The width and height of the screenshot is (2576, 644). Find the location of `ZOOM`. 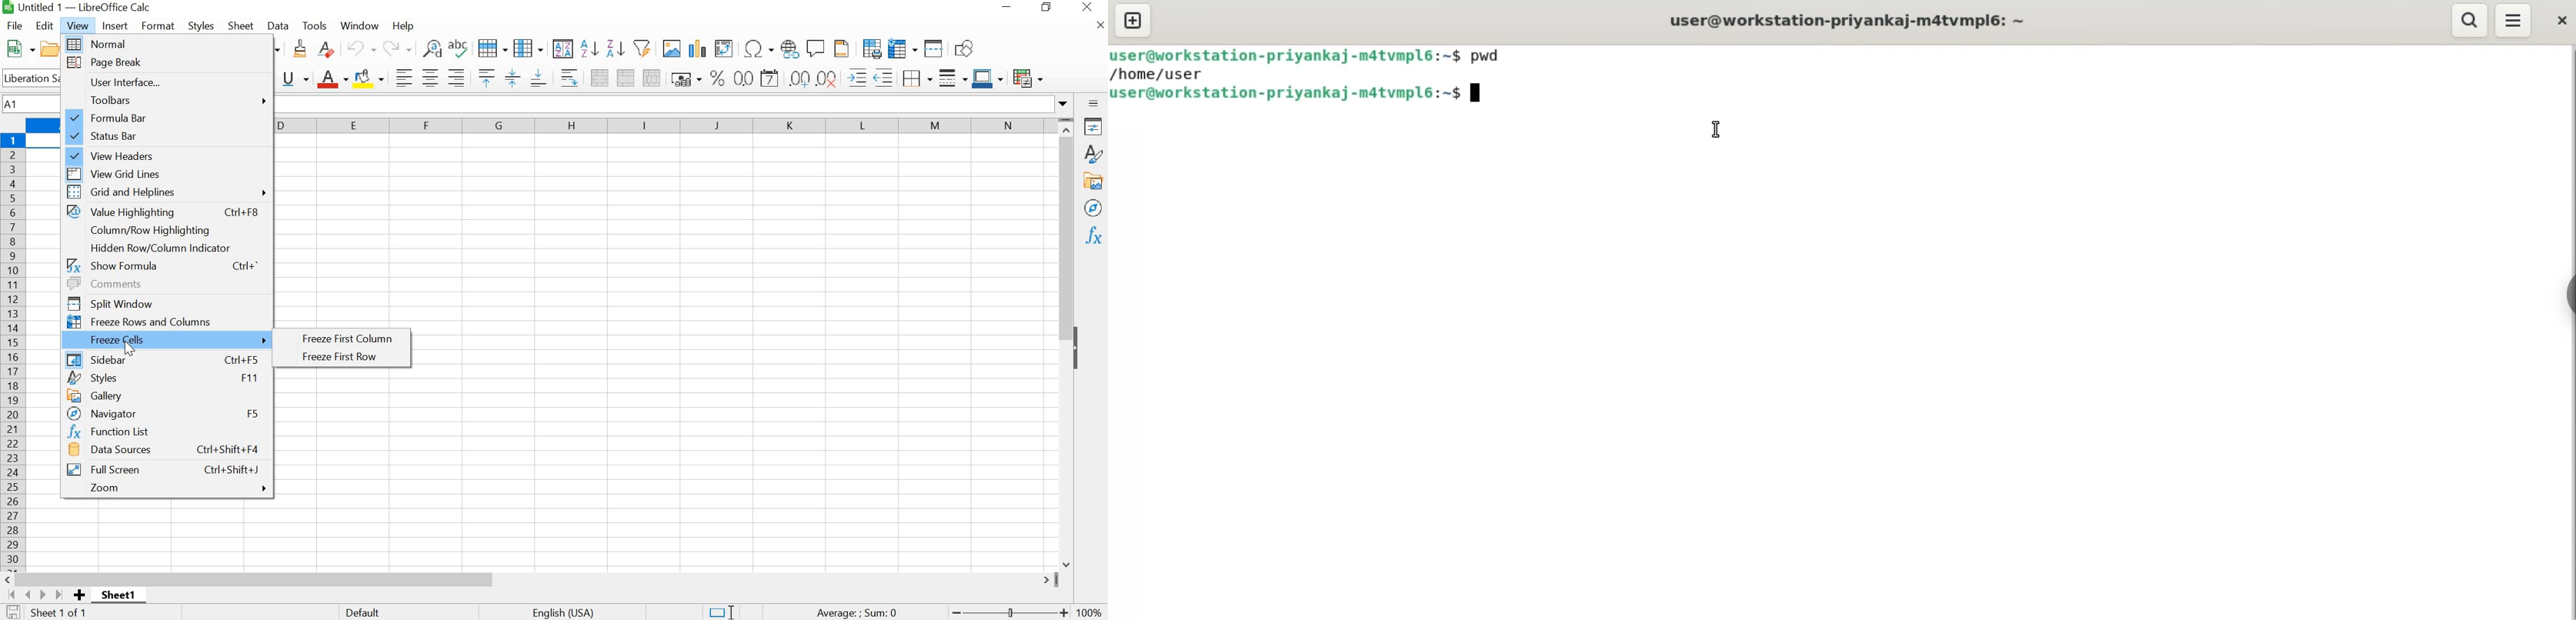

ZOOM is located at coordinates (170, 488).